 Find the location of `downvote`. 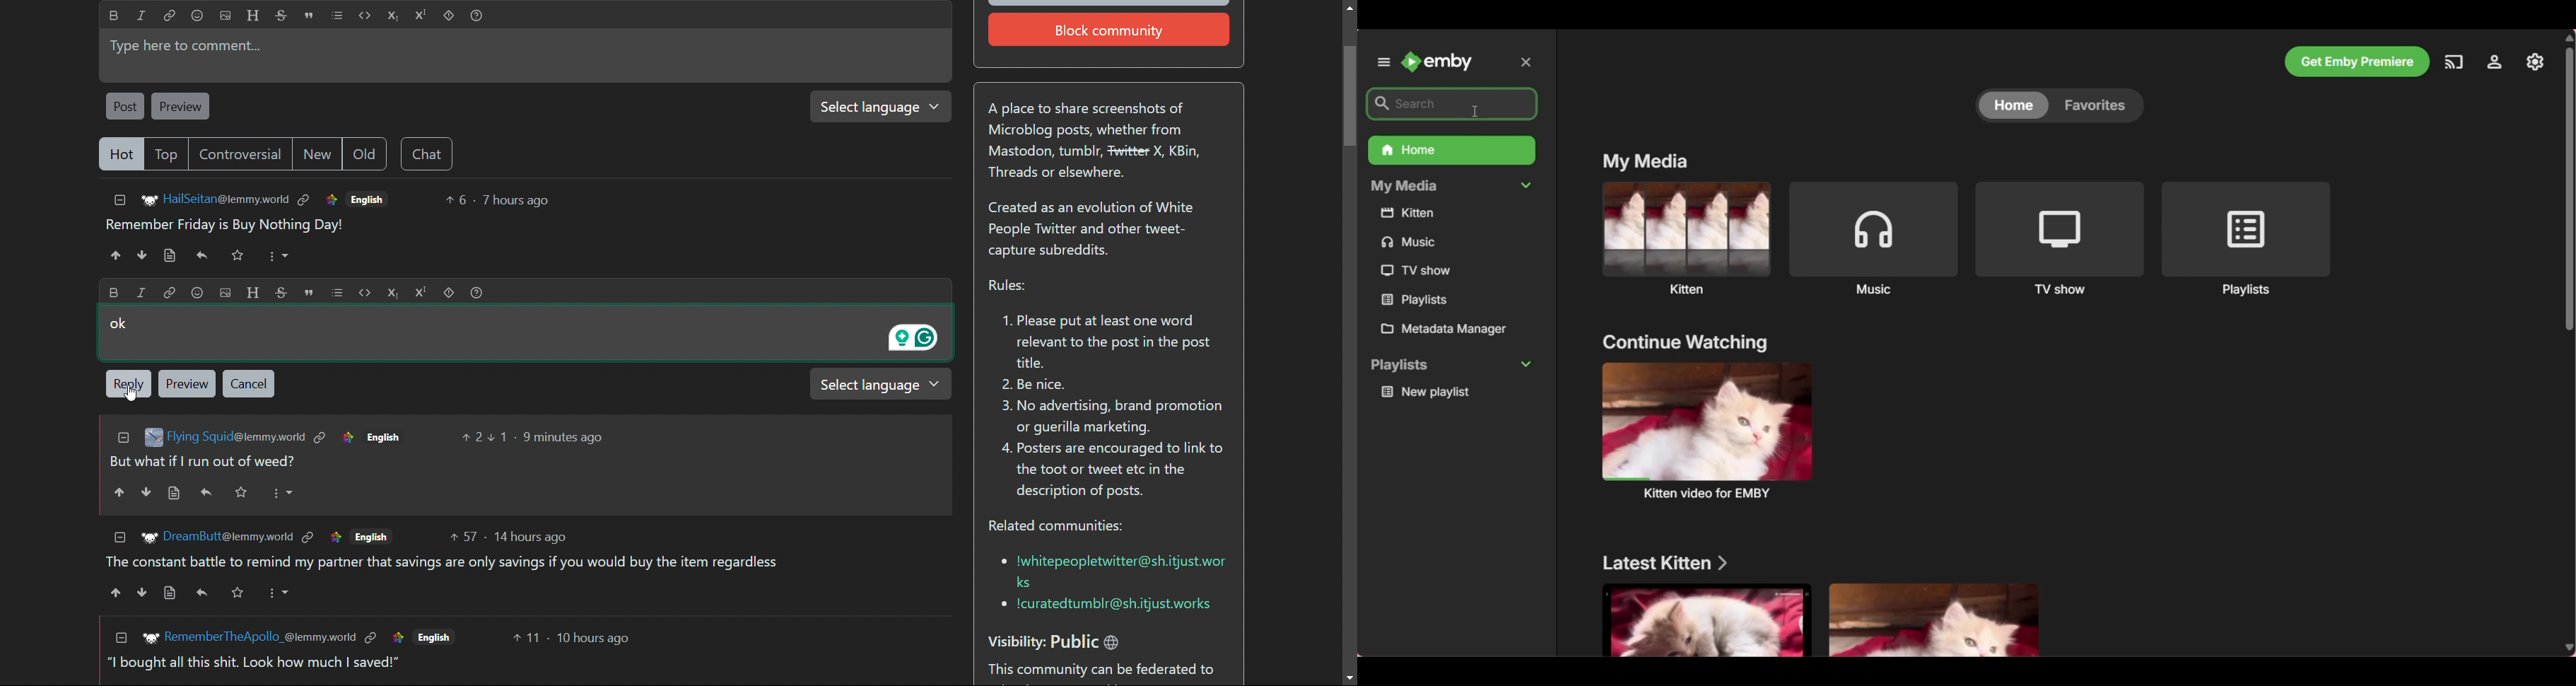

downvote is located at coordinates (147, 493).